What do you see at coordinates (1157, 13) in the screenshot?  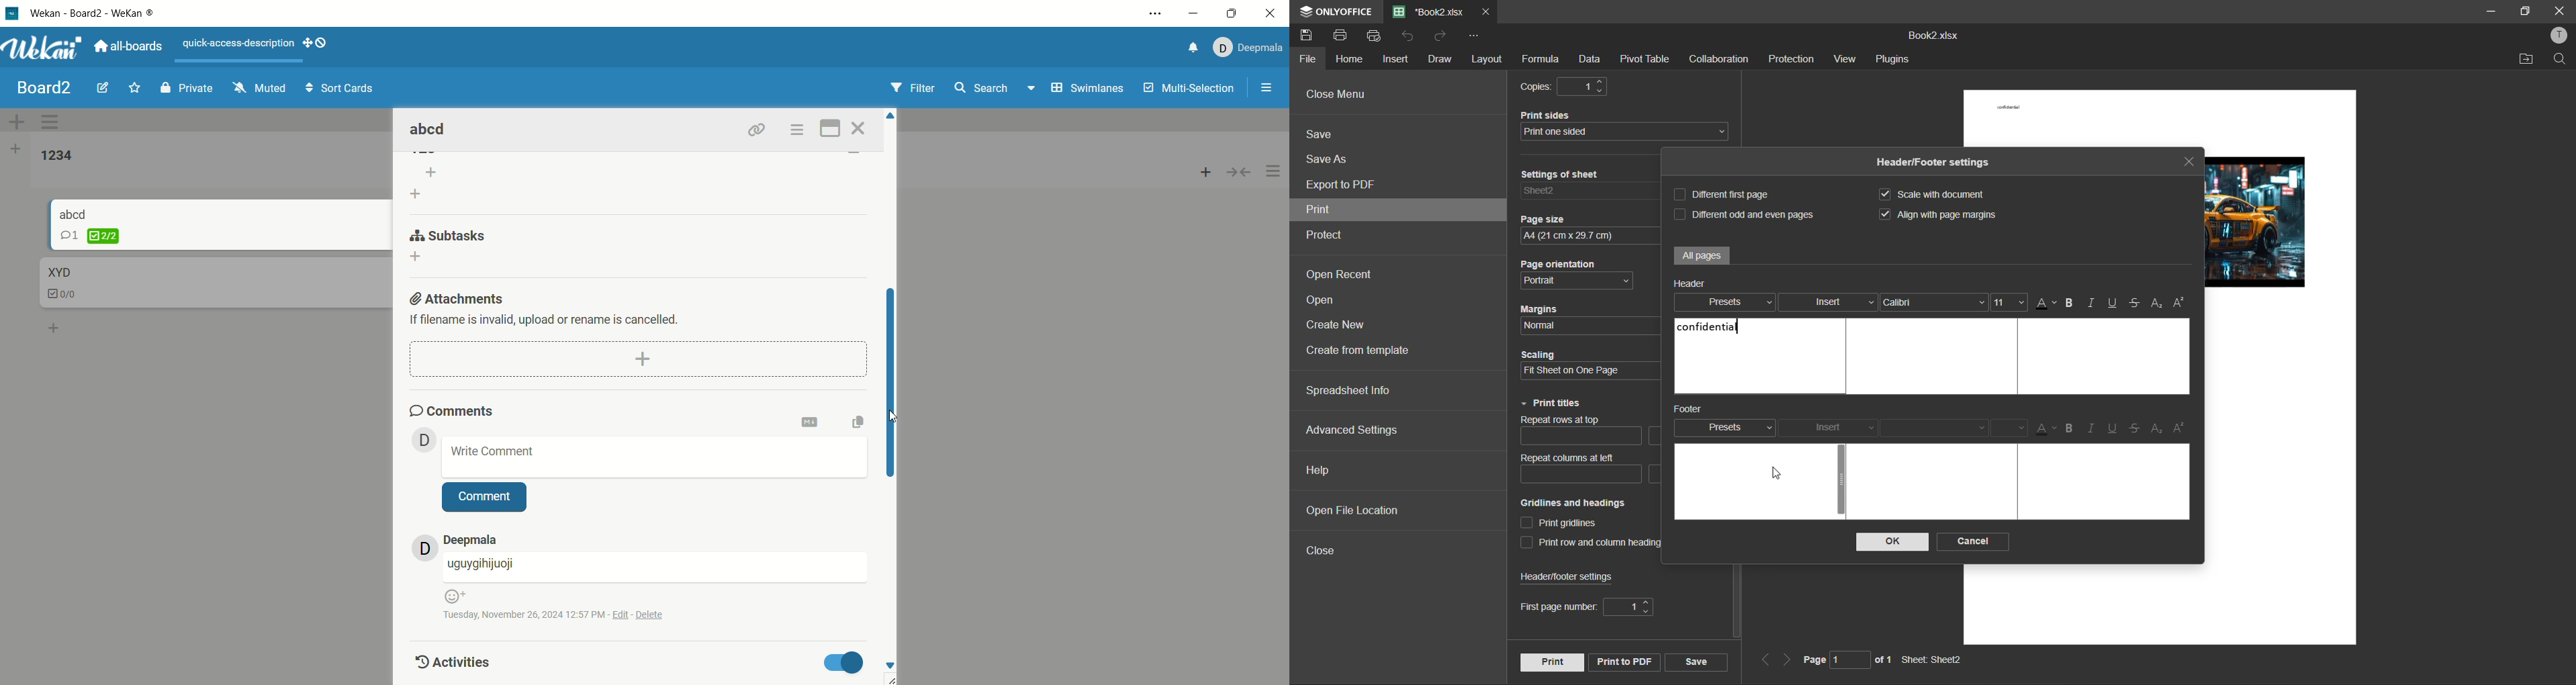 I see `options` at bounding box center [1157, 13].